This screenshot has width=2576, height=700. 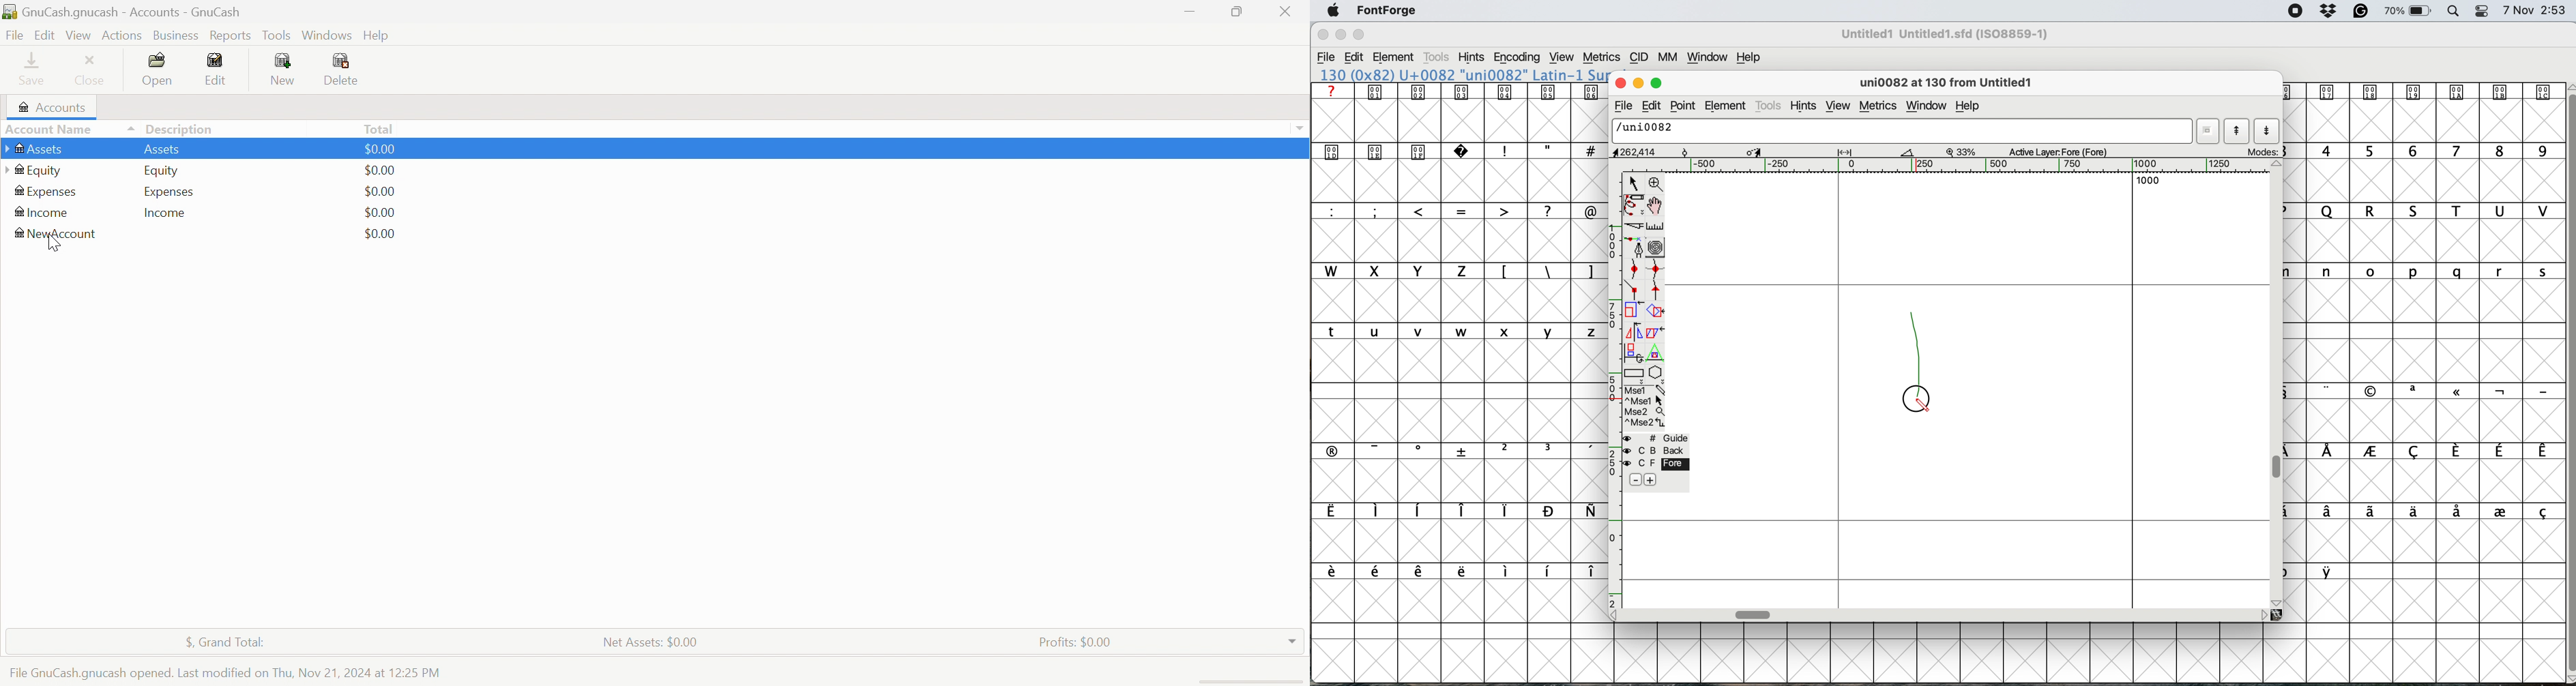 What do you see at coordinates (1603, 55) in the screenshot?
I see `metrics` at bounding box center [1603, 55].